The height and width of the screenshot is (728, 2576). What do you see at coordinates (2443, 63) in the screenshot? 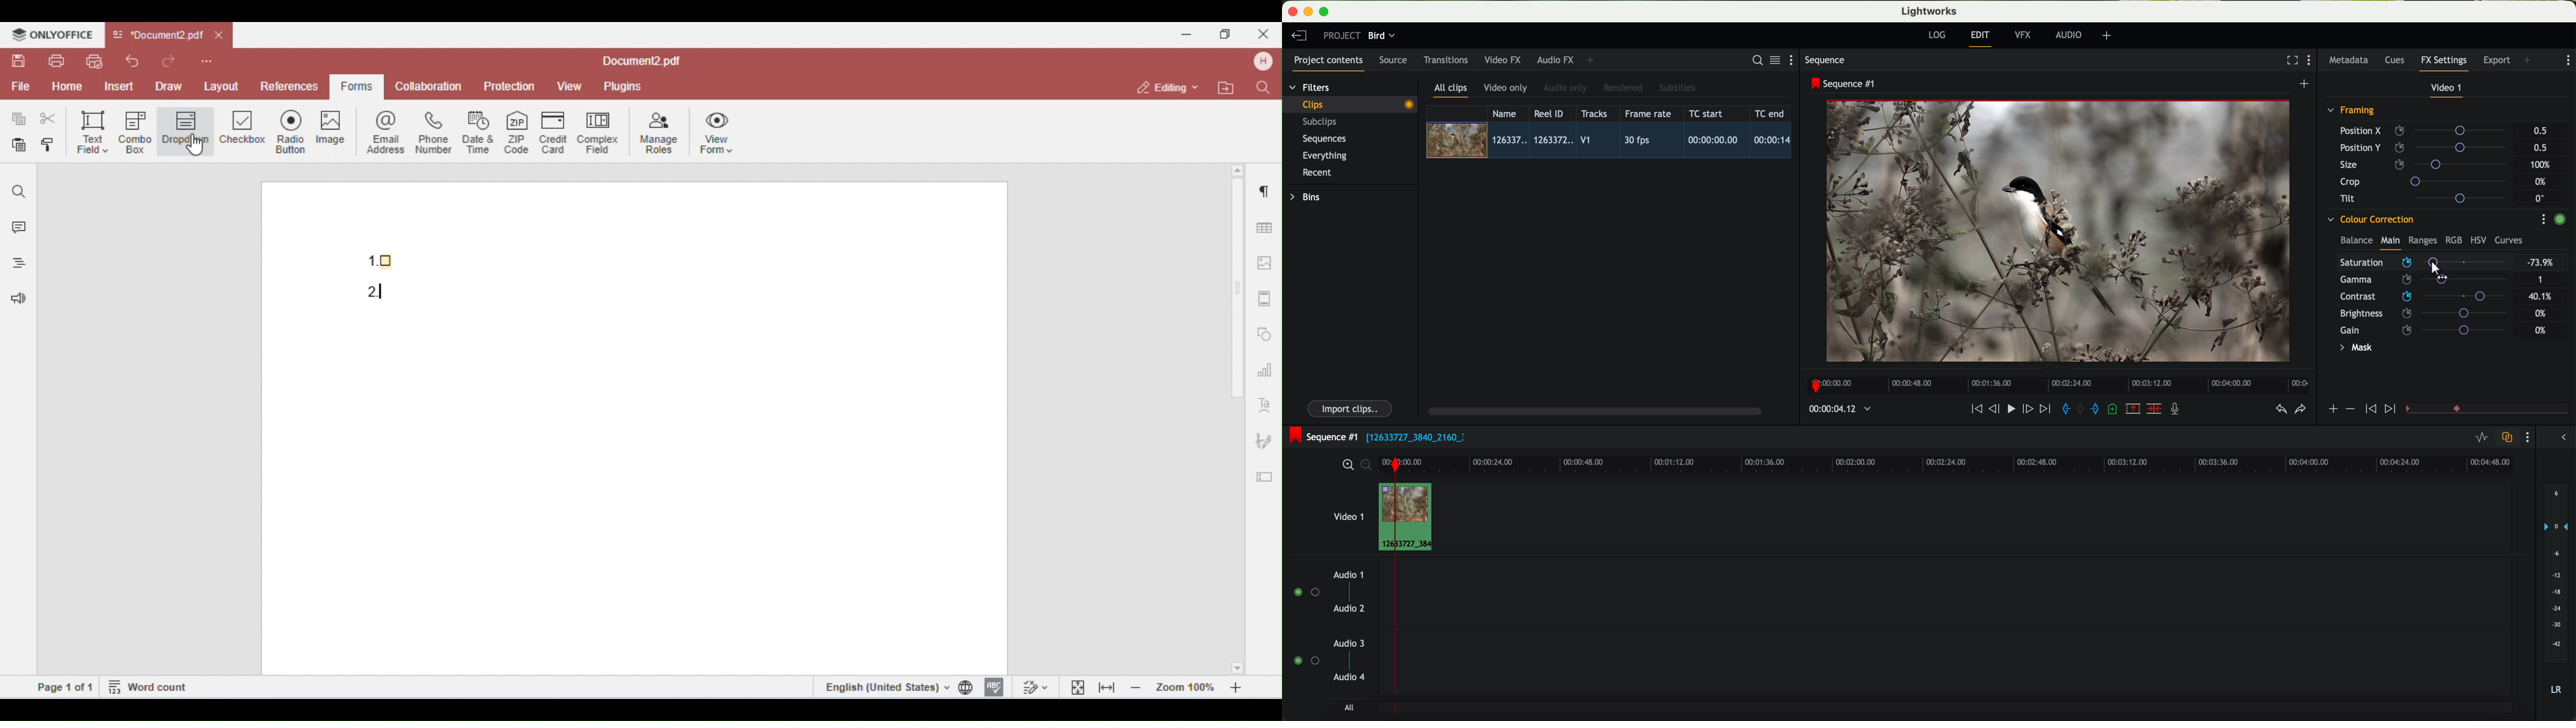
I see `fx settings` at bounding box center [2443, 63].